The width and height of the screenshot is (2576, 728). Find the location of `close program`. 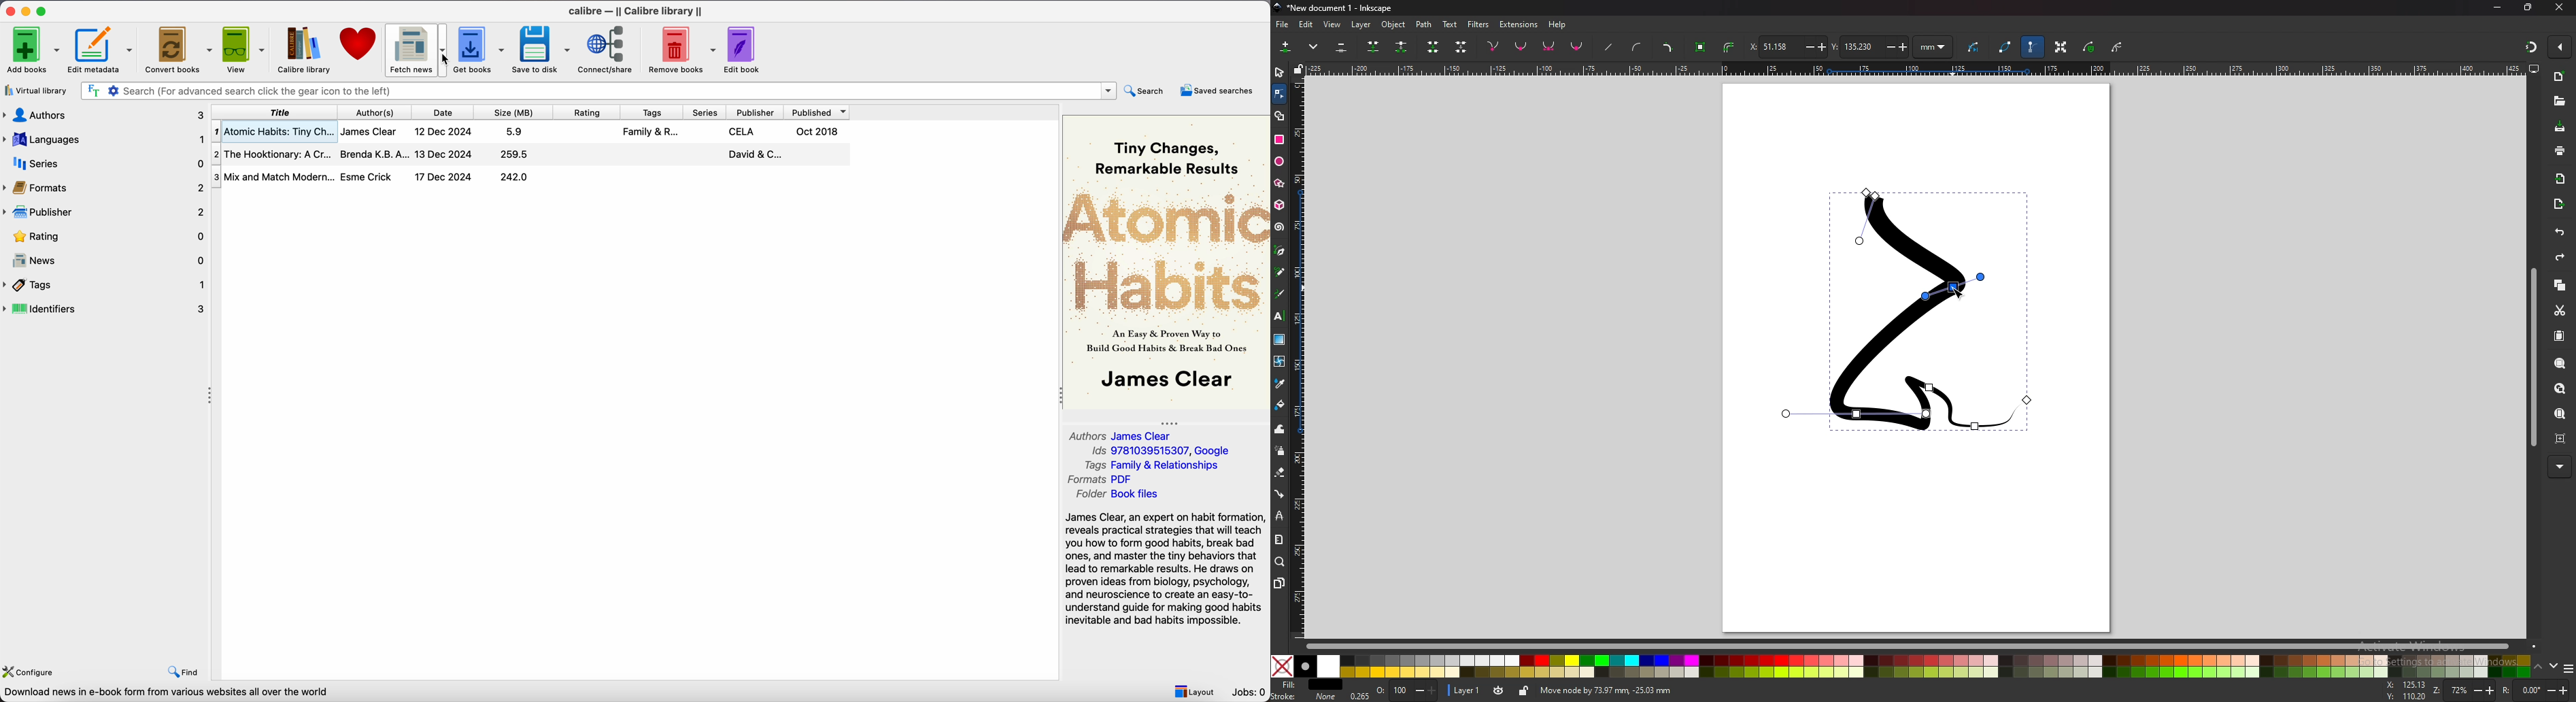

close program is located at coordinates (10, 9).